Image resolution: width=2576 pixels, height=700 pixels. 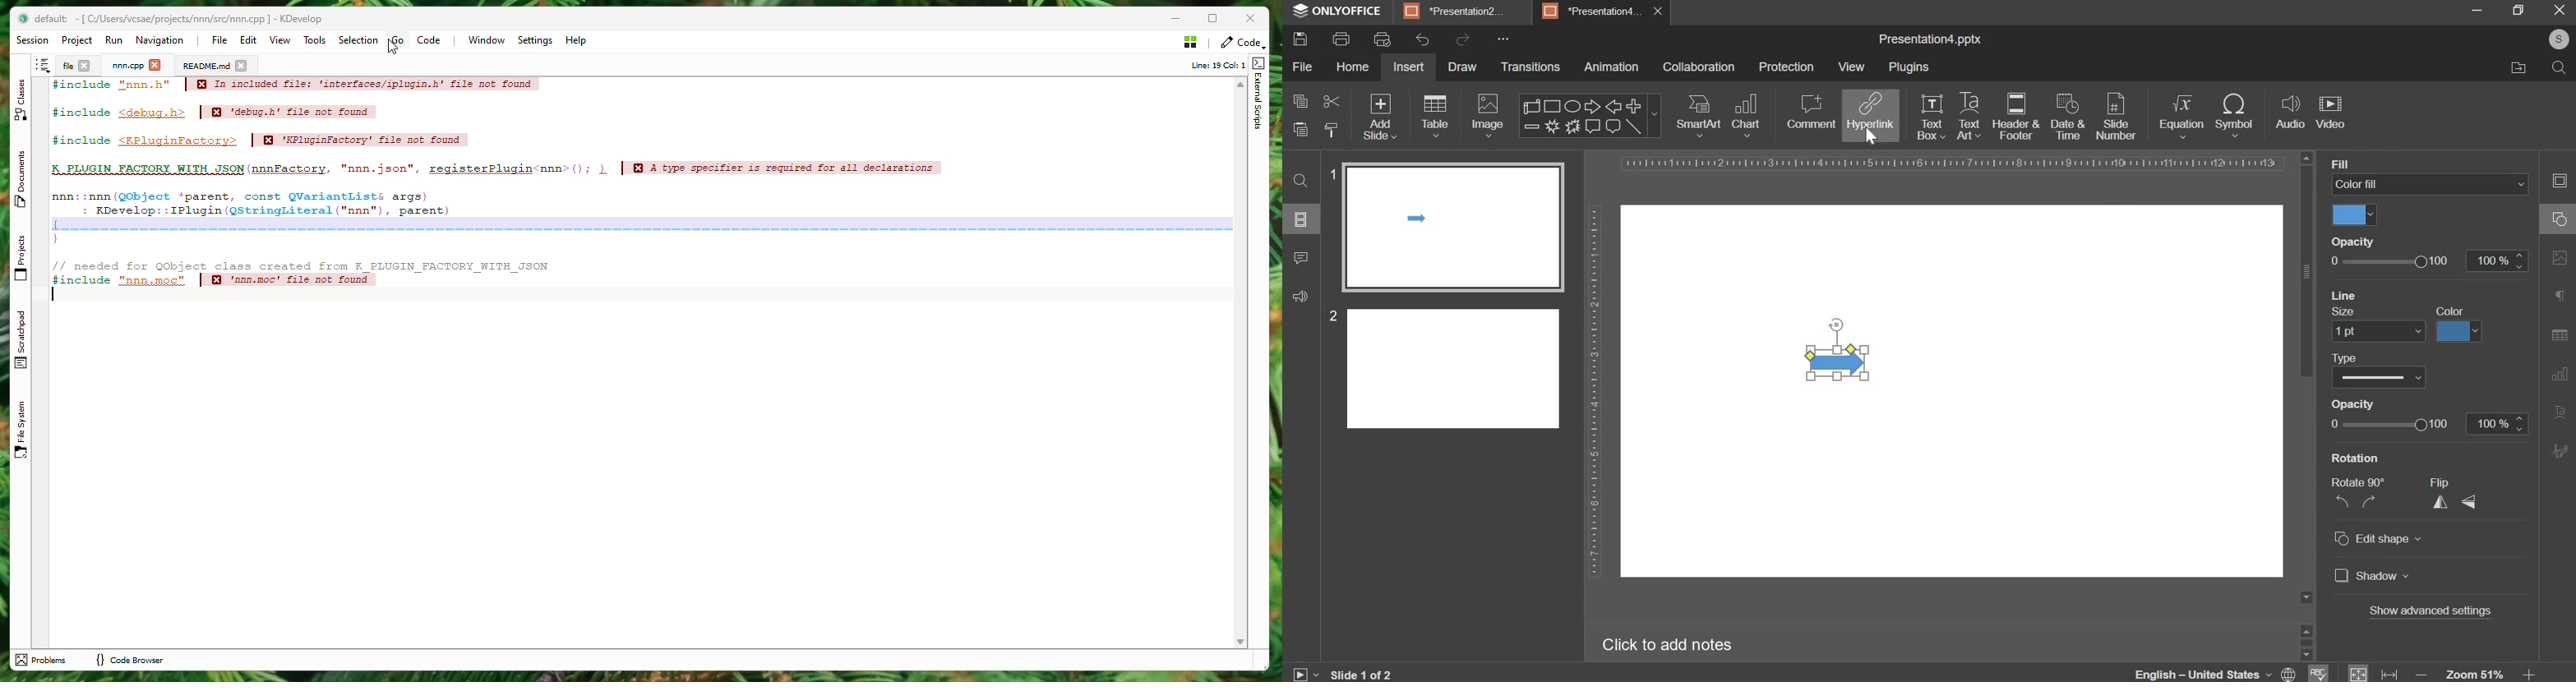 I want to click on hyperlink, so click(x=1870, y=113).